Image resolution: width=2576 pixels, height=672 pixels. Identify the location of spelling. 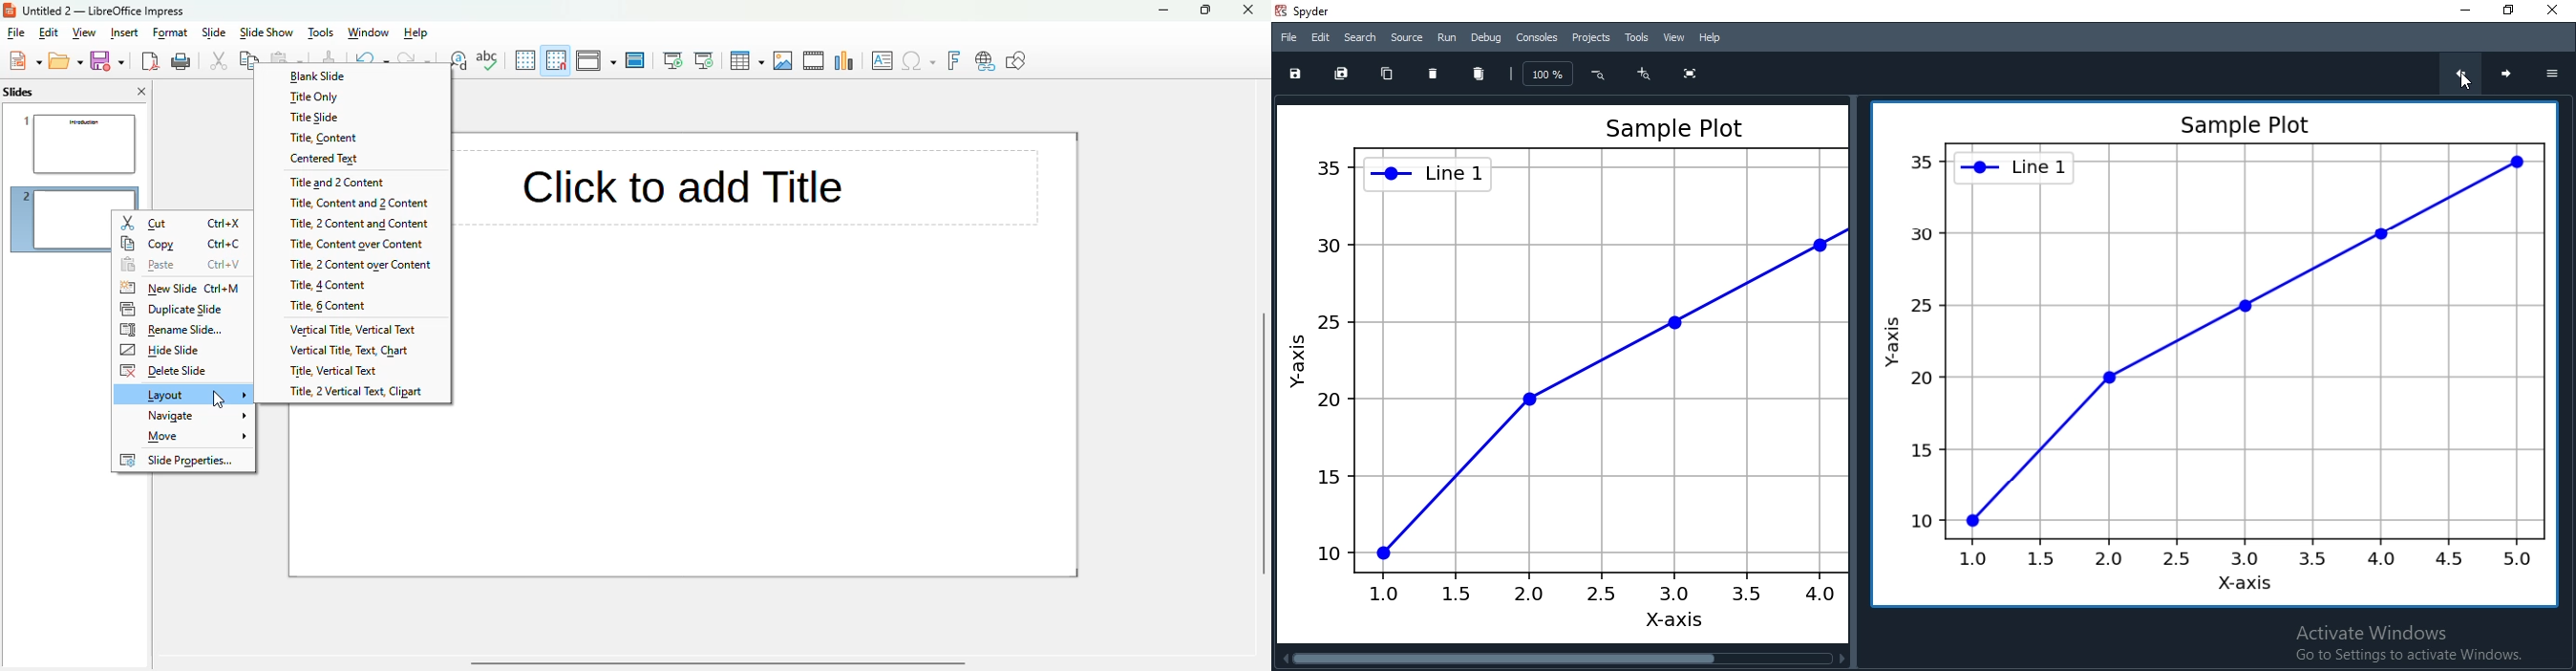
(488, 60).